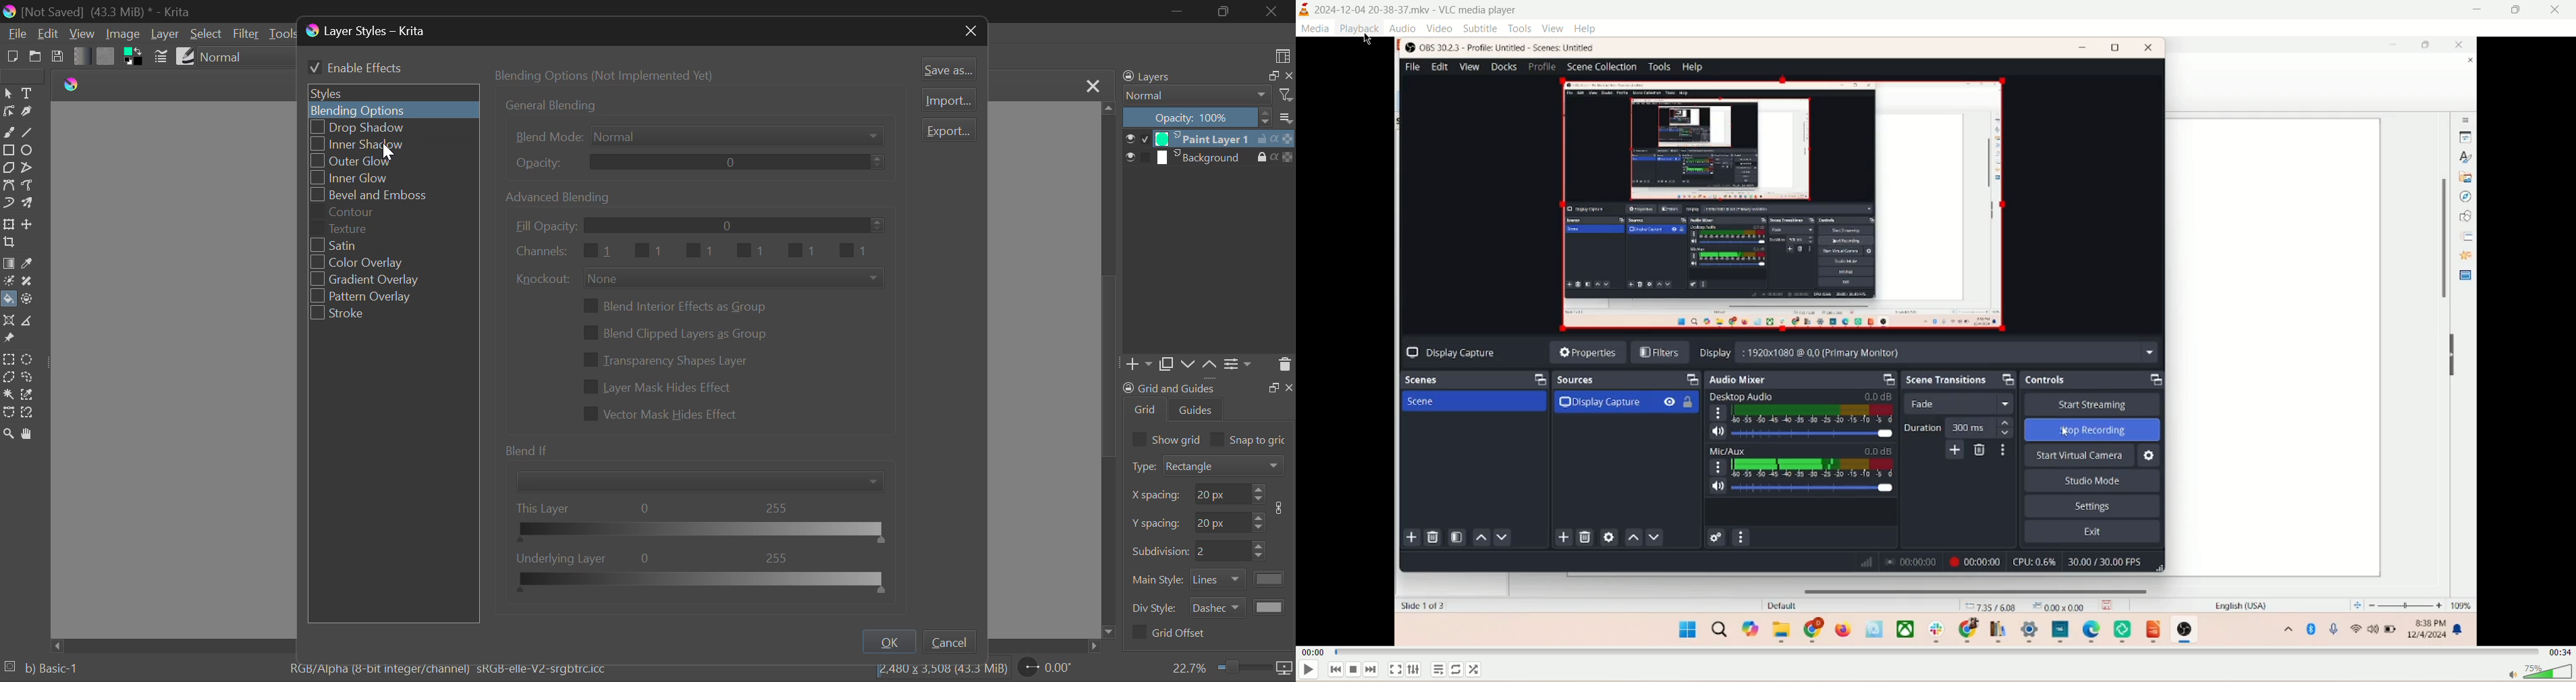 This screenshot has height=700, width=2576. What do you see at coordinates (27, 93) in the screenshot?
I see `Text` at bounding box center [27, 93].